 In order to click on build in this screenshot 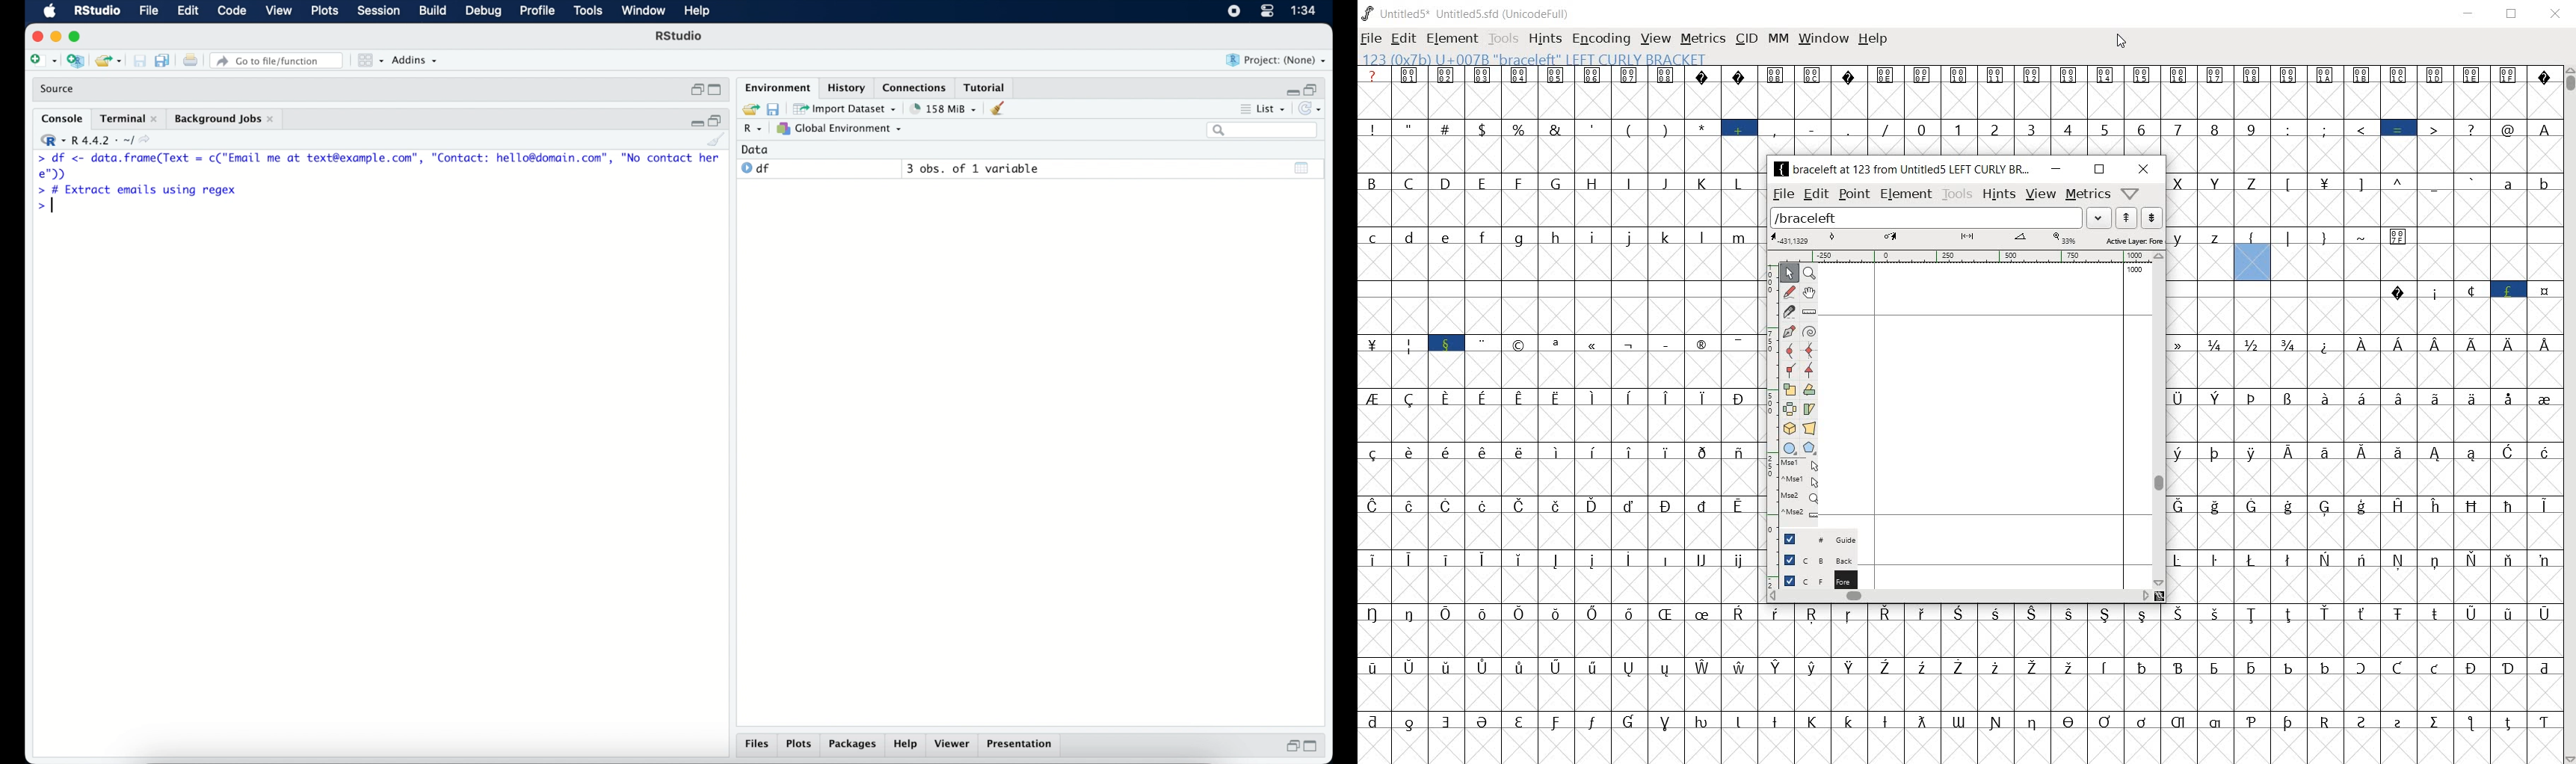, I will do `click(434, 11)`.